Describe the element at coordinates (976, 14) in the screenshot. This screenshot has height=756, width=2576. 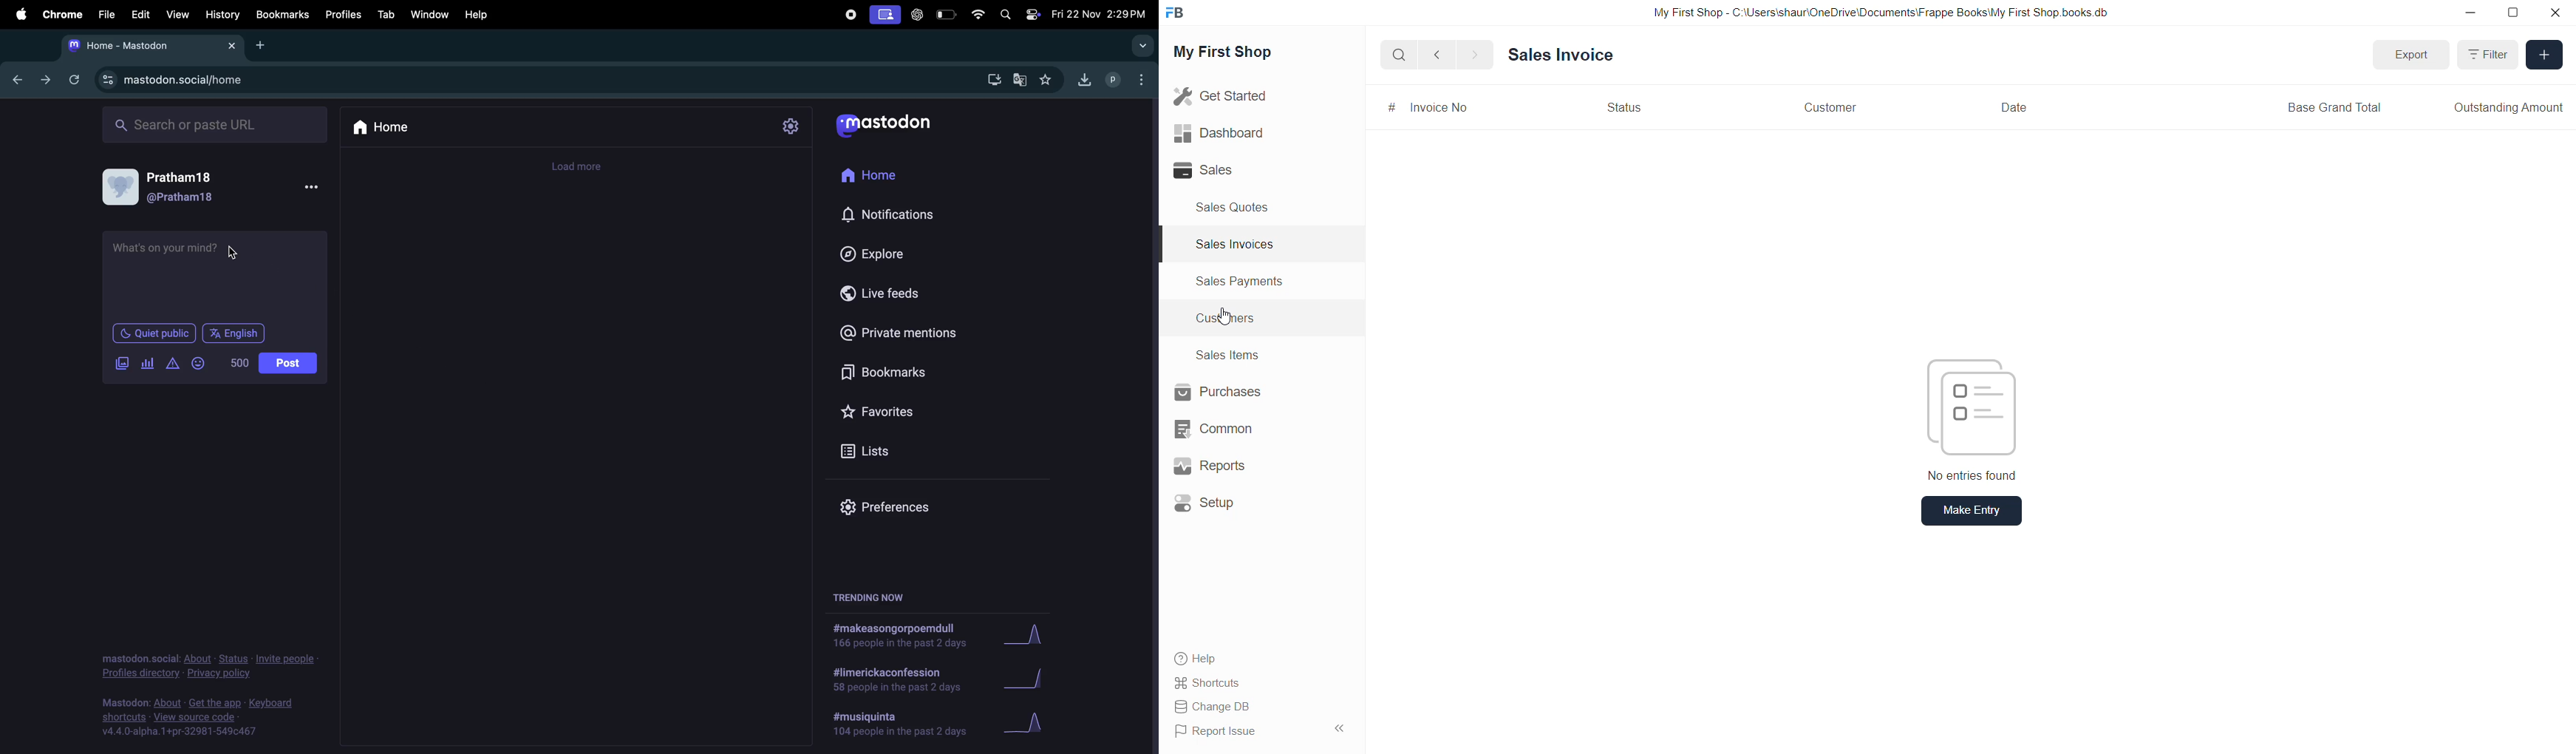
I see `wifi` at that location.